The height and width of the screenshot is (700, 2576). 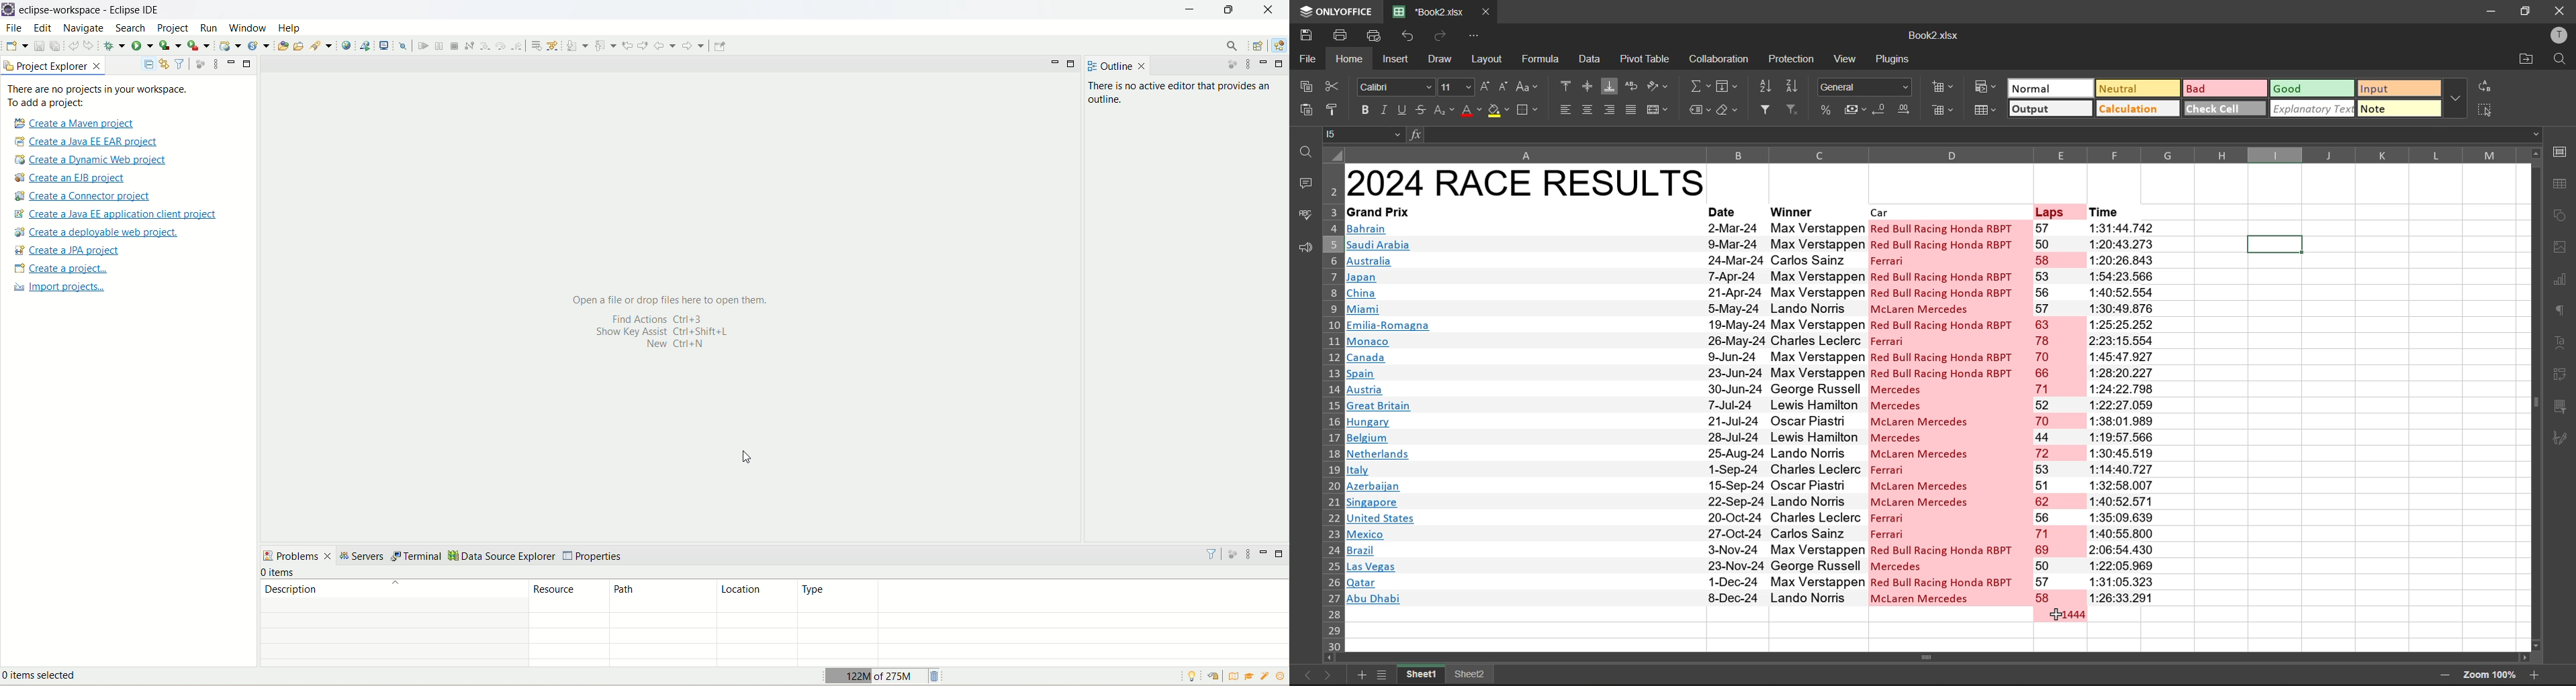 I want to click on view, so click(x=1848, y=60).